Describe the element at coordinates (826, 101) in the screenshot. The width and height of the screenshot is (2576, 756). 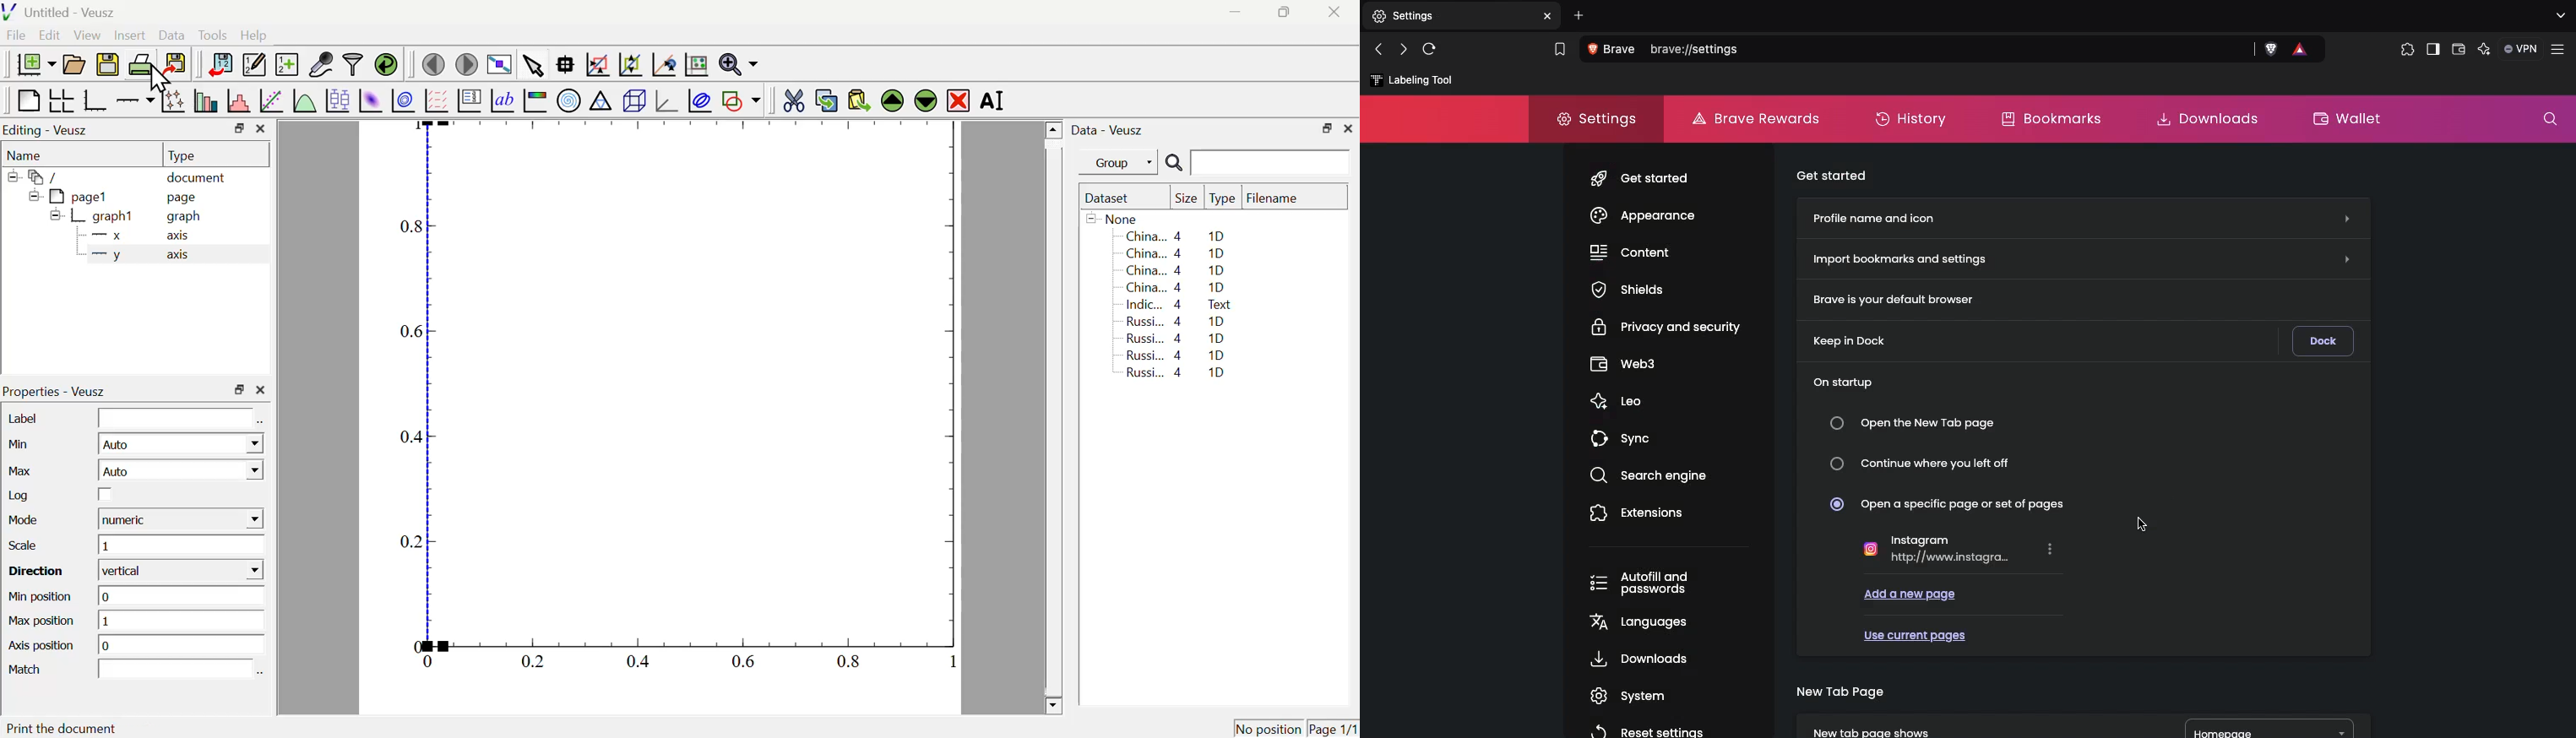
I see `Copy` at that location.